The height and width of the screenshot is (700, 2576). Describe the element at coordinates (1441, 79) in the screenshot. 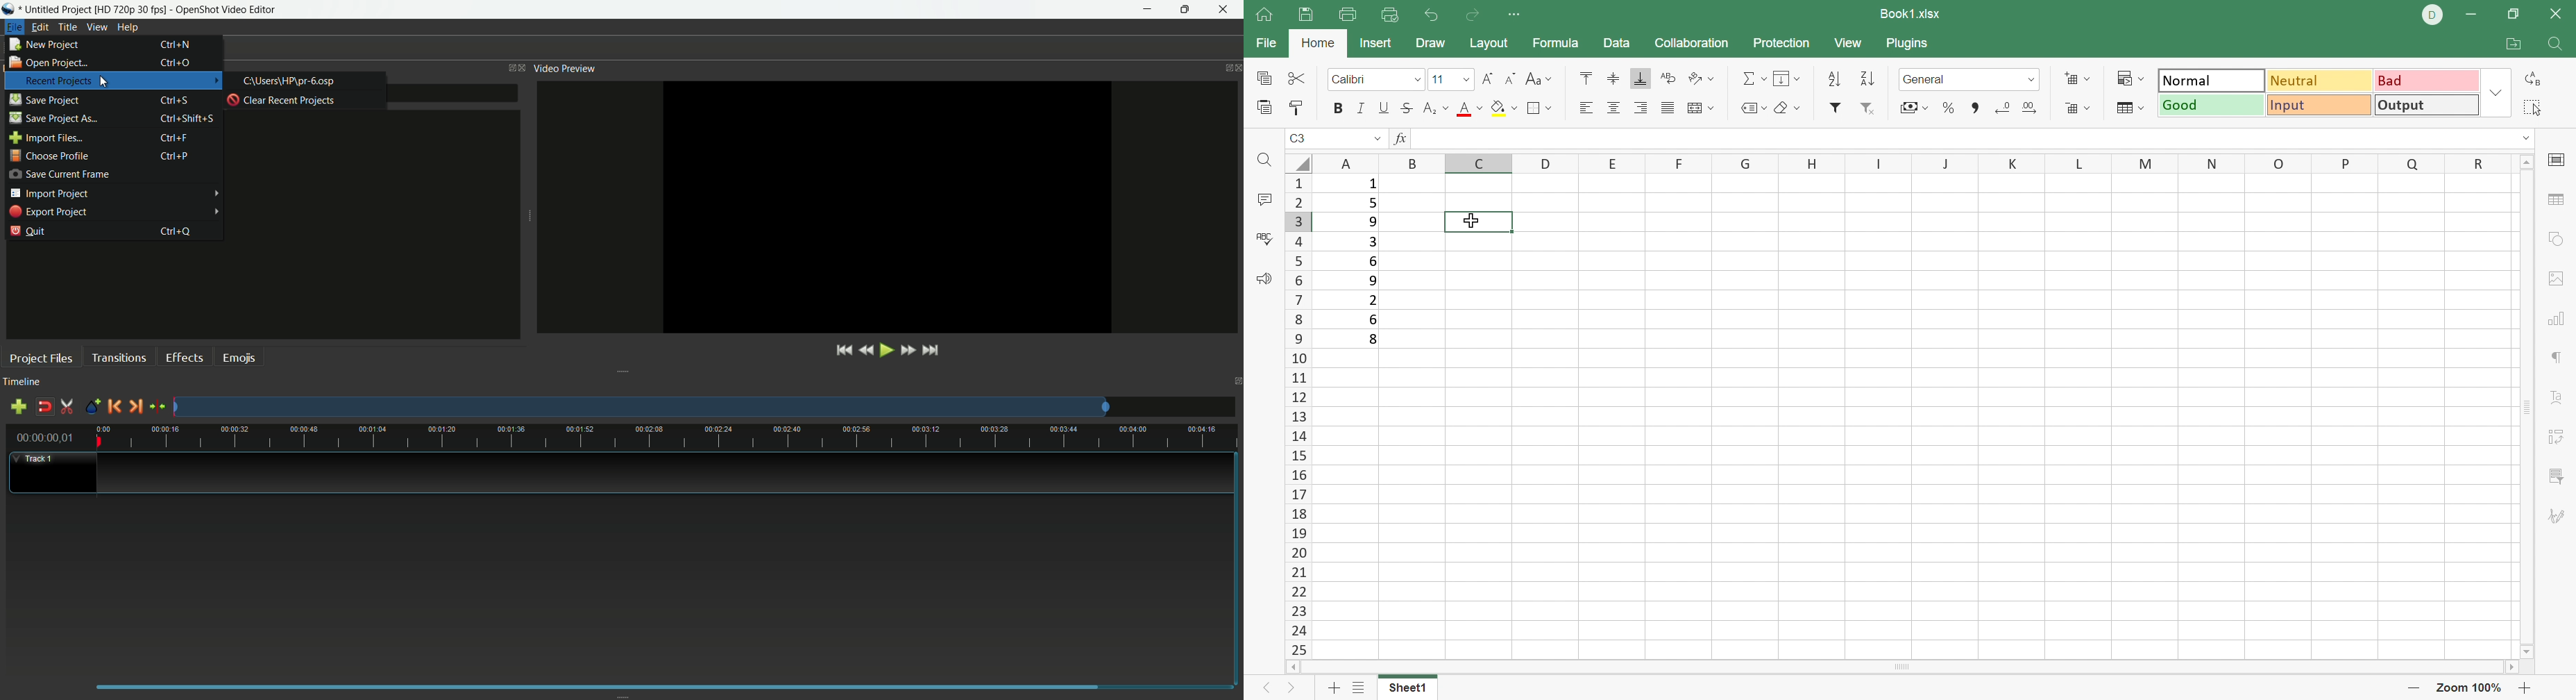

I see `font size` at that location.